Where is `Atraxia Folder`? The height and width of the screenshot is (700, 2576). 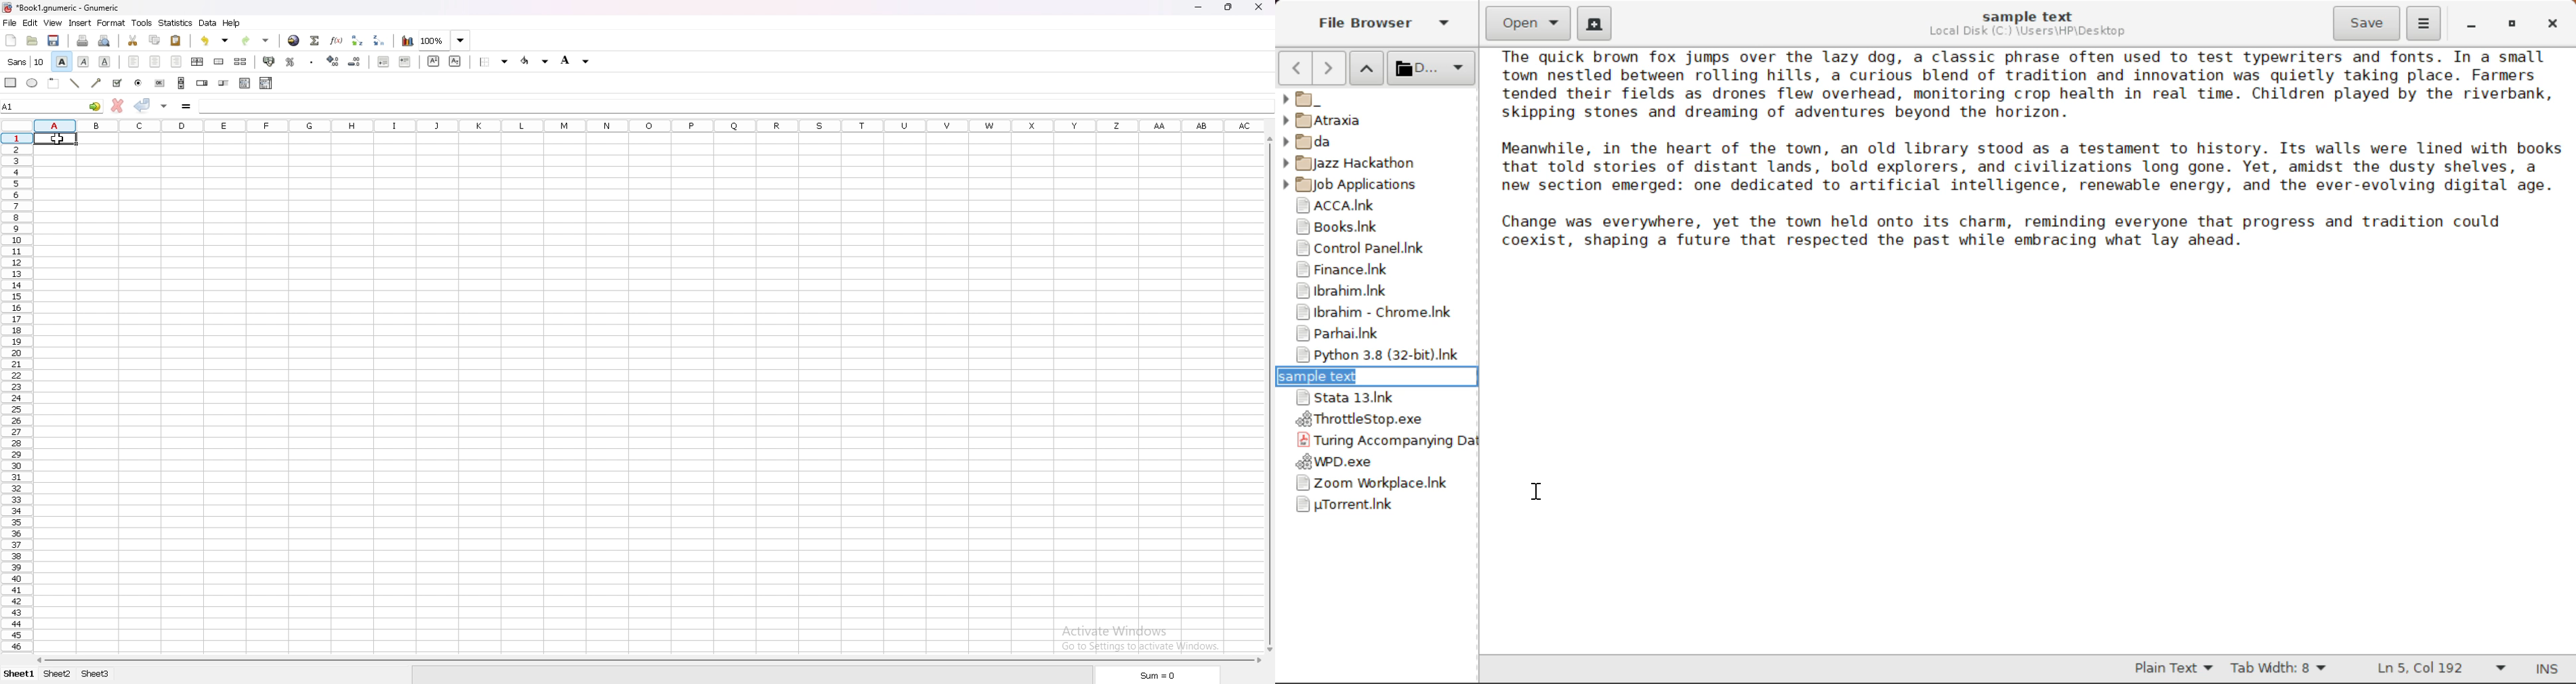
Atraxia Folder is located at coordinates (1375, 120).